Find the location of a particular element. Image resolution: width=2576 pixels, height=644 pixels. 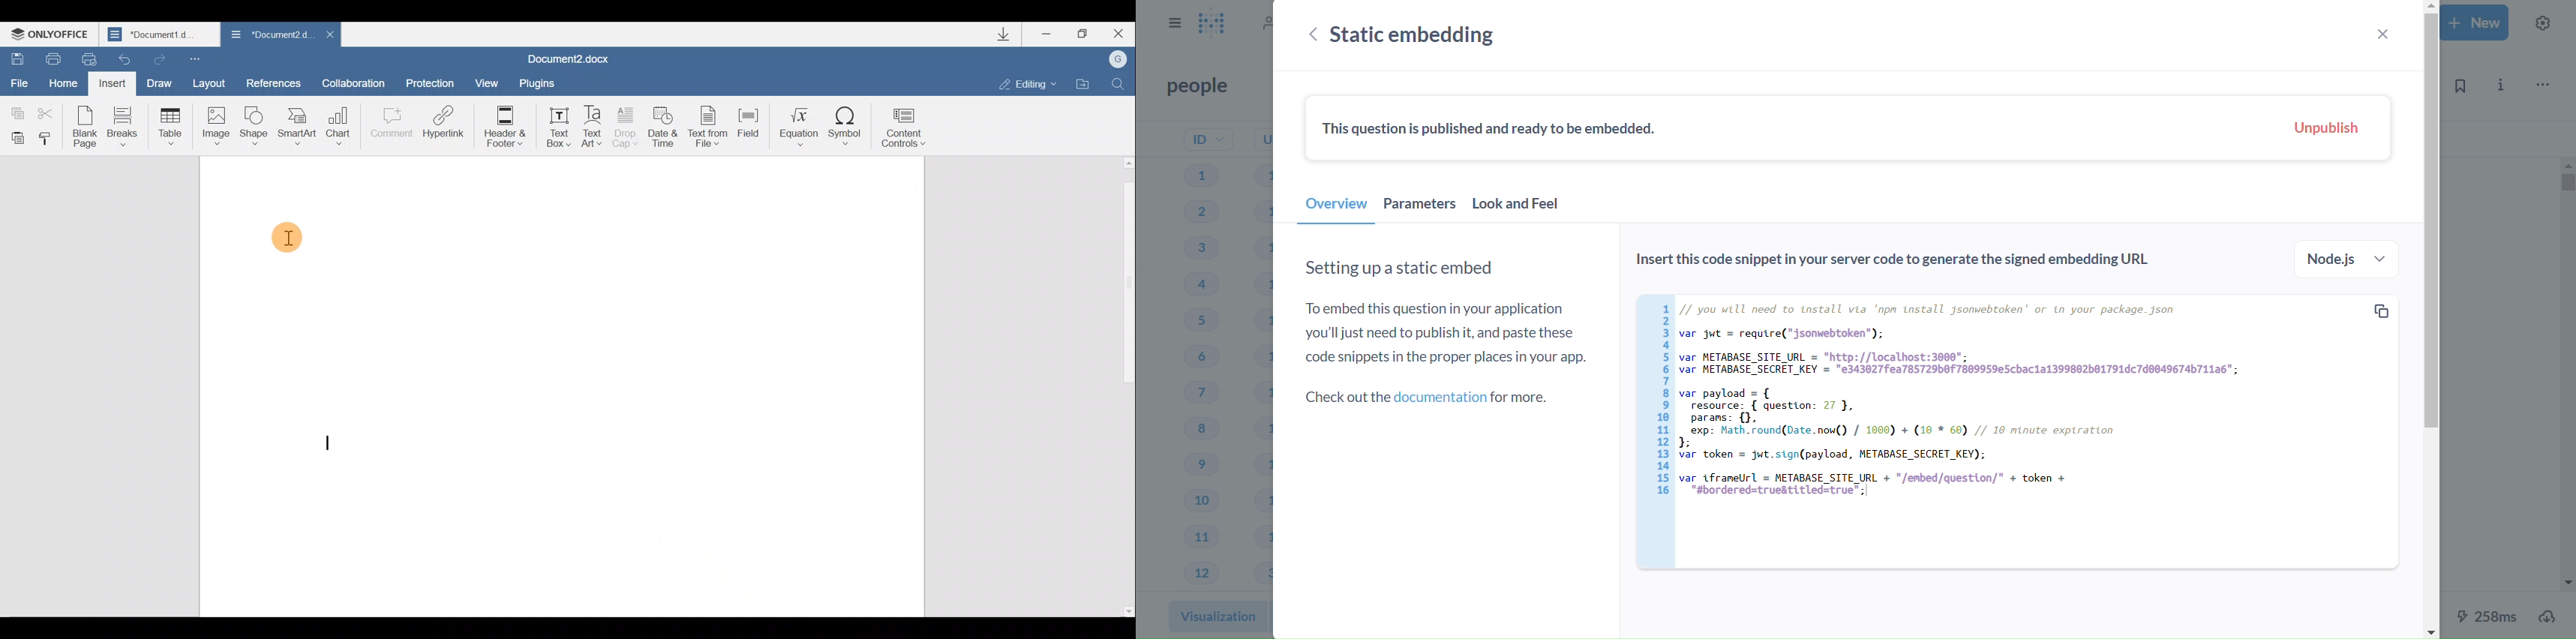

References is located at coordinates (274, 82).